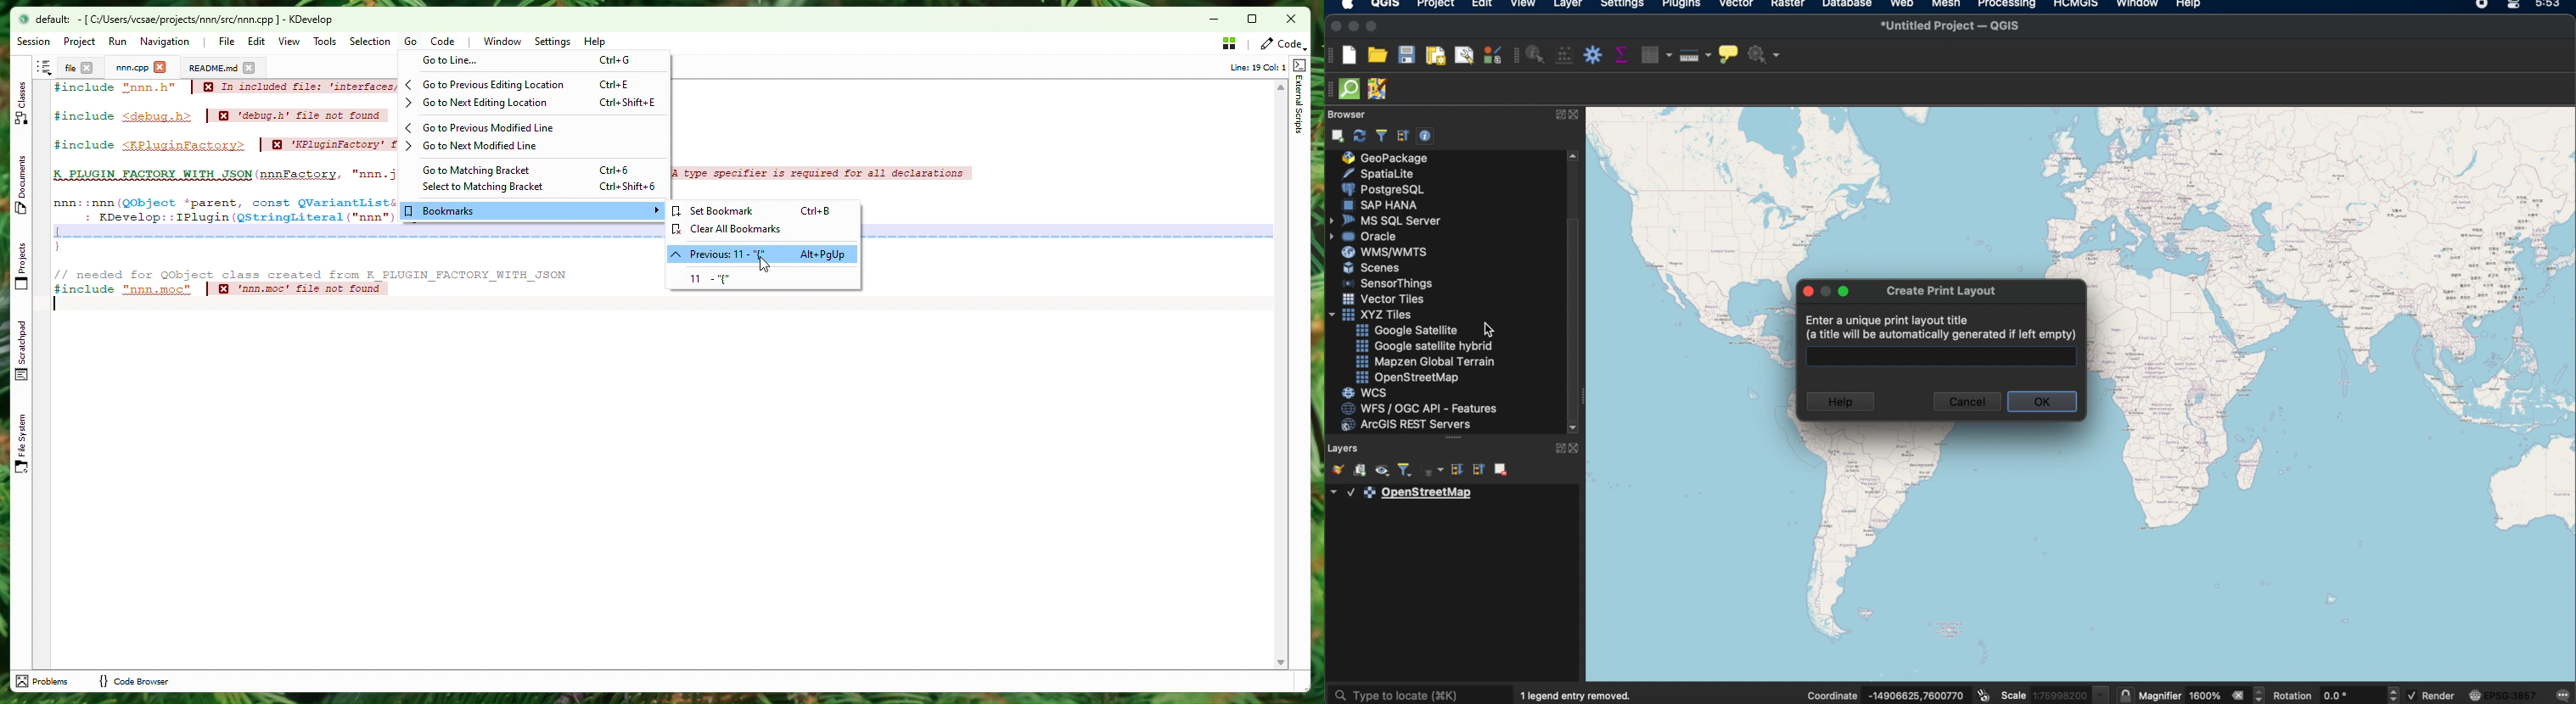  What do you see at coordinates (1940, 357) in the screenshot?
I see `text box` at bounding box center [1940, 357].